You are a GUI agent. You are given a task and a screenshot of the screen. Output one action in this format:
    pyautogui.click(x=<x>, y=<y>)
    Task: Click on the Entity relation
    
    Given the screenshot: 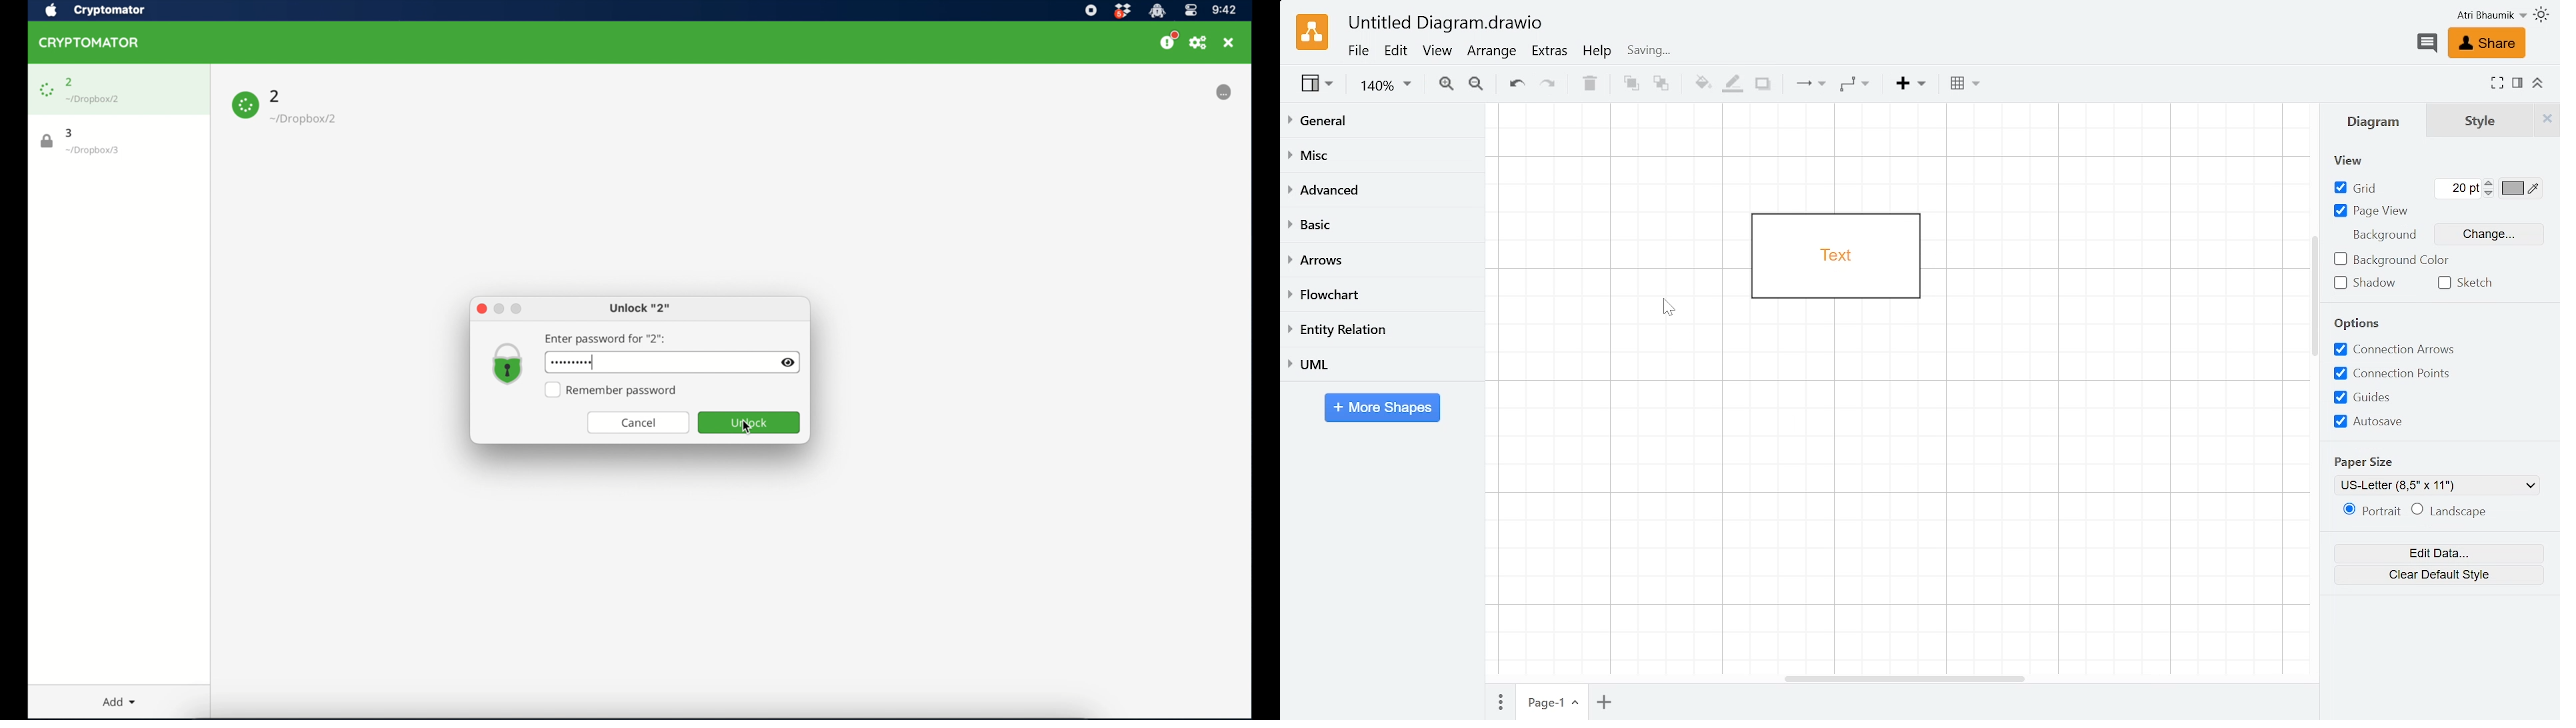 What is the action you would take?
    pyautogui.click(x=1380, y=330)
    